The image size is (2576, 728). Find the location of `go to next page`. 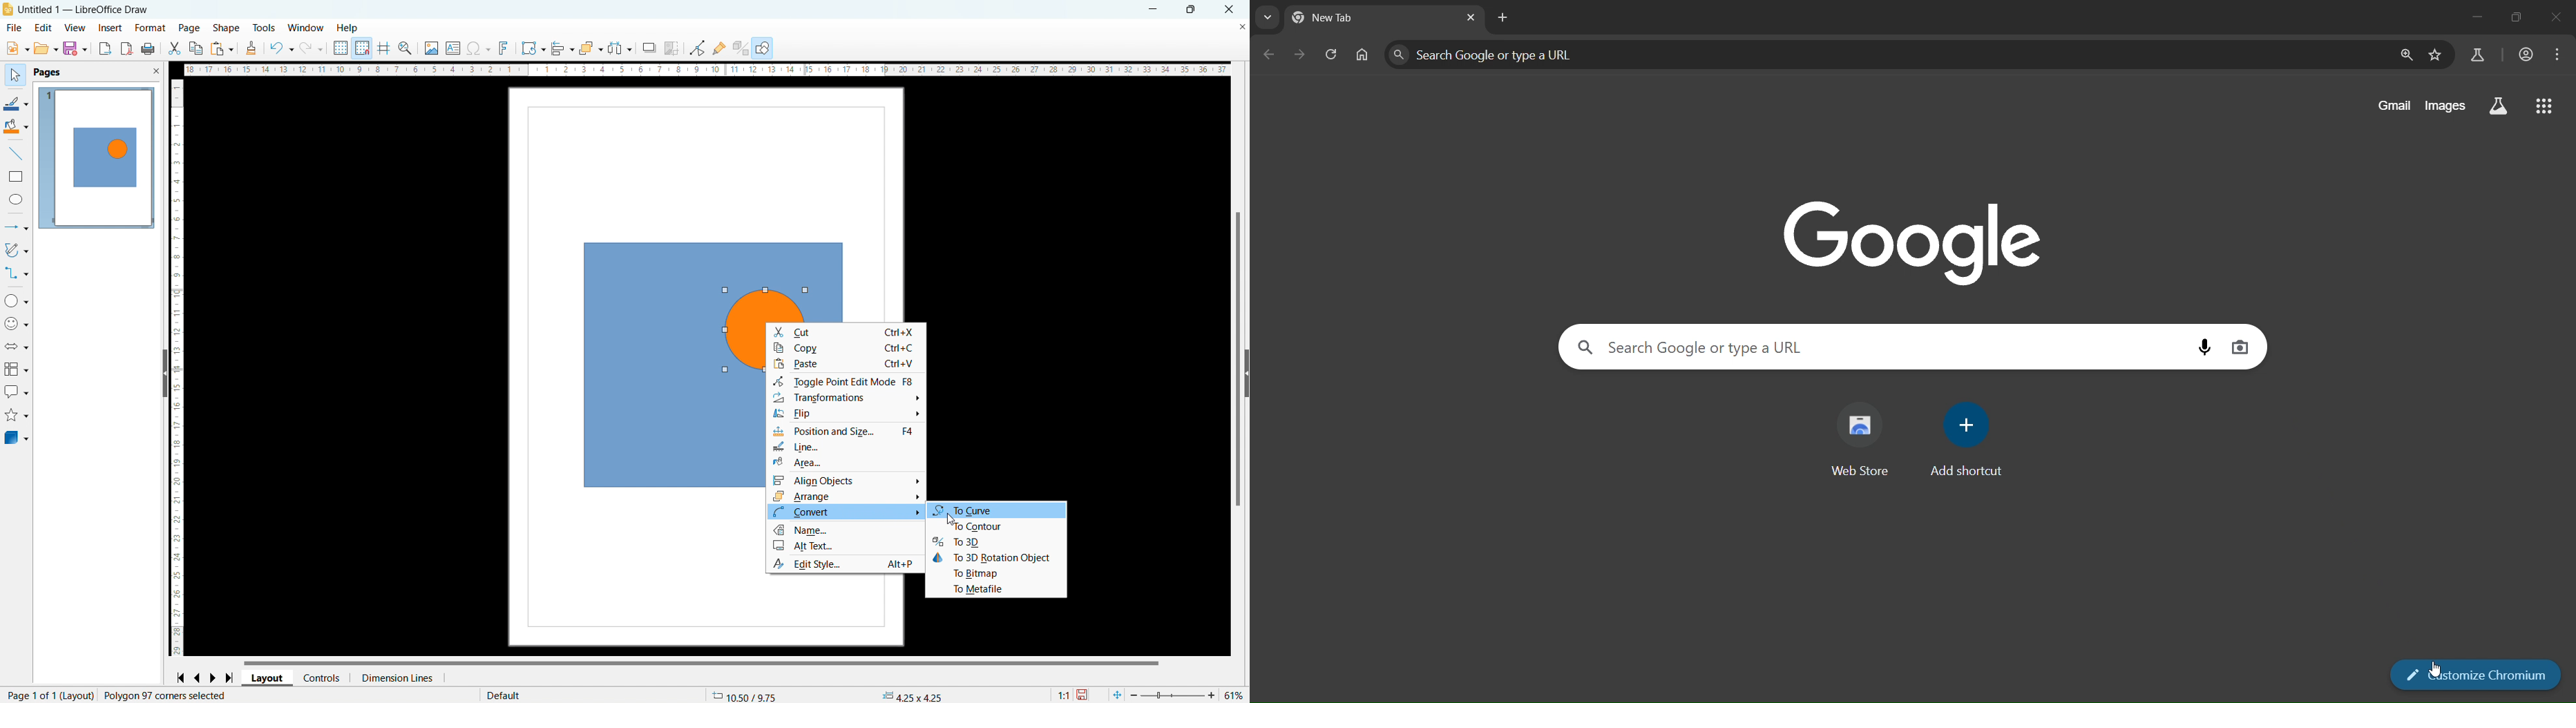

go to next page is located at coordinates (213, 678).